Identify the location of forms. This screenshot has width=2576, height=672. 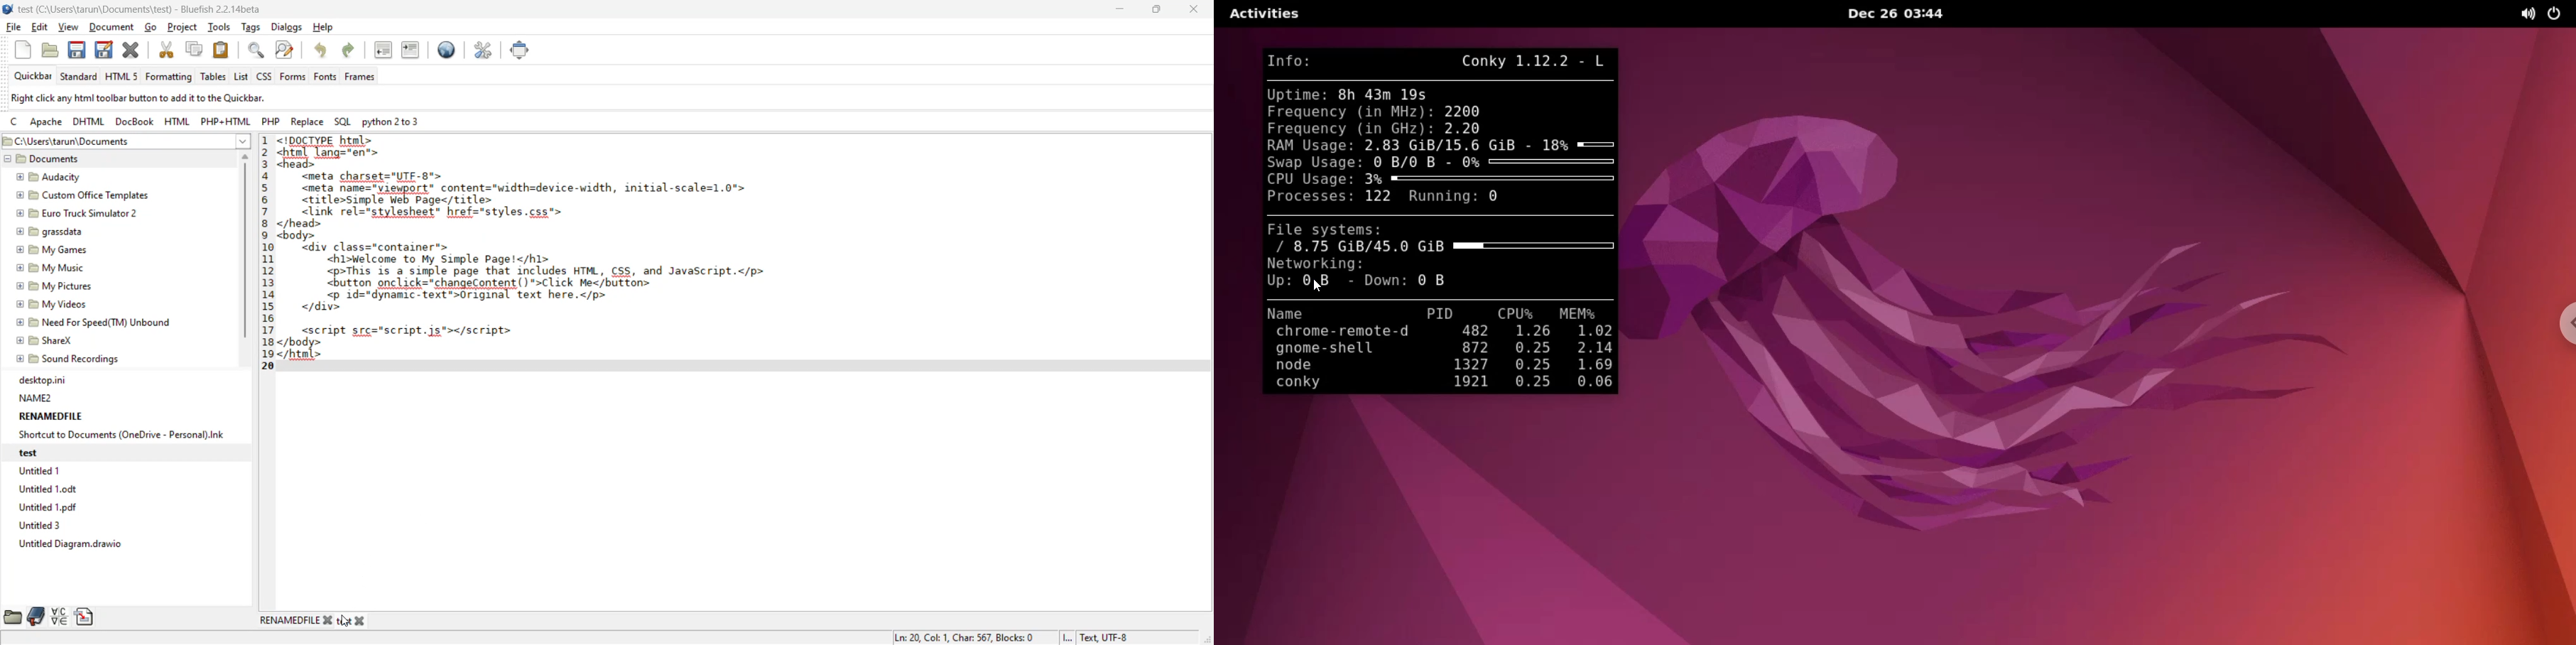
(294, 77).